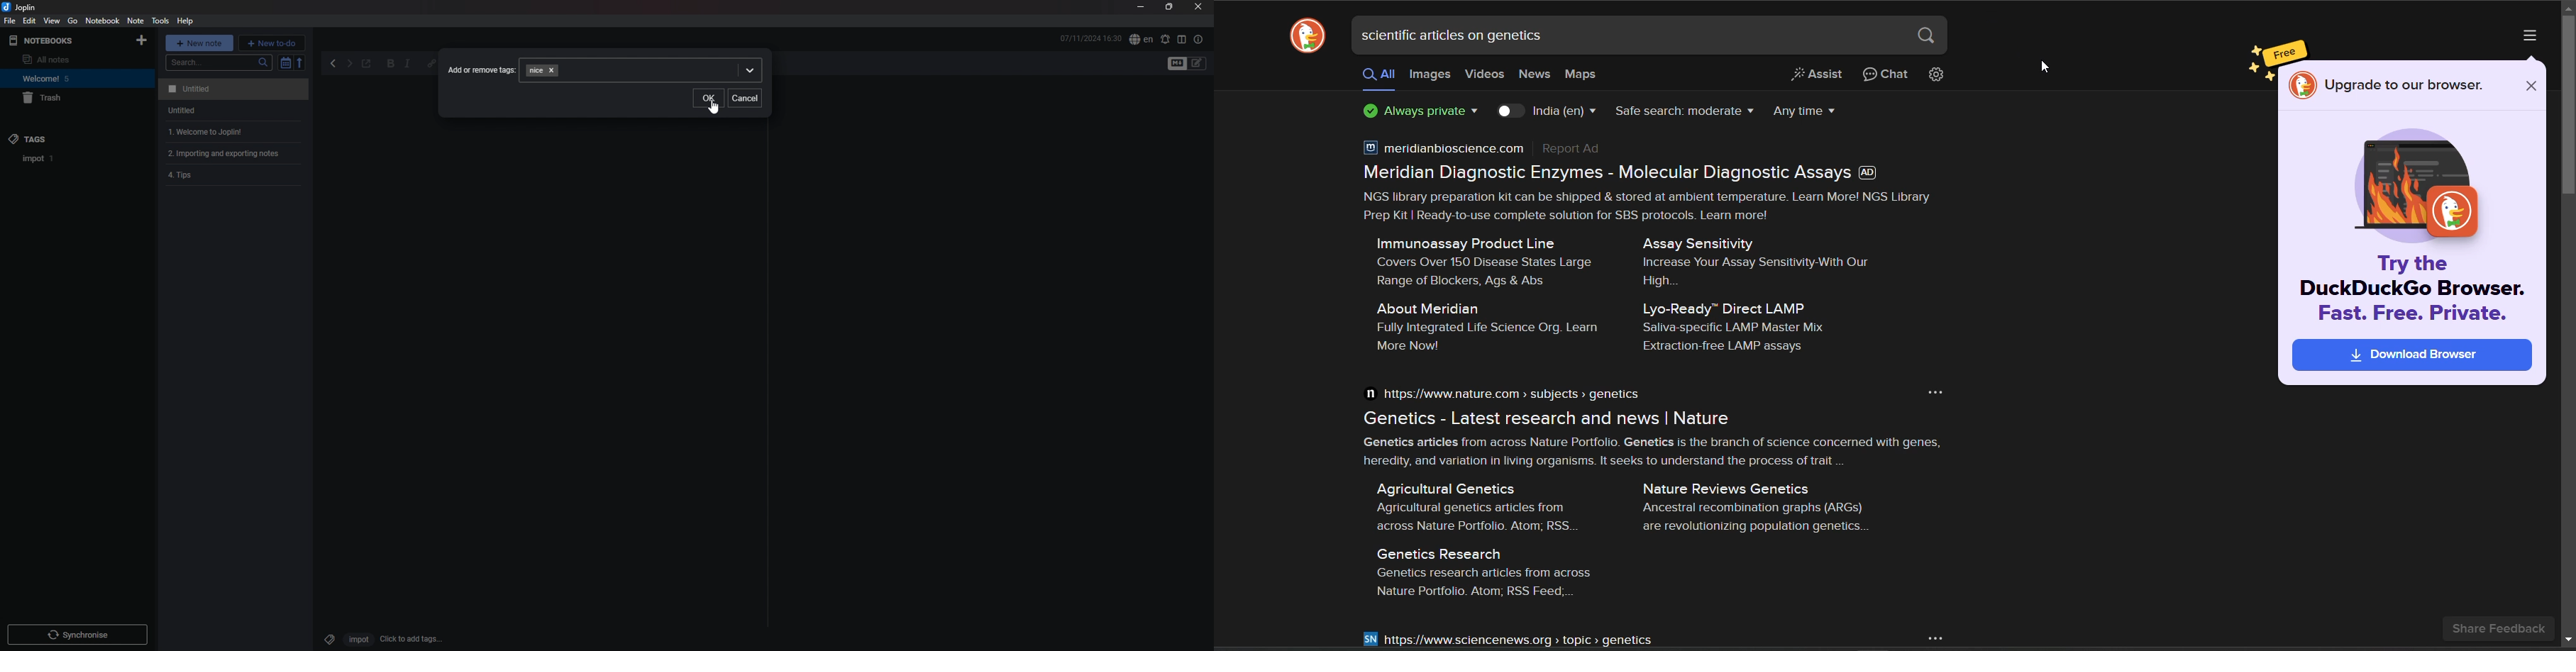 This screenshot has width=2576, height=672. I want to click on bold, so click(391, 64).